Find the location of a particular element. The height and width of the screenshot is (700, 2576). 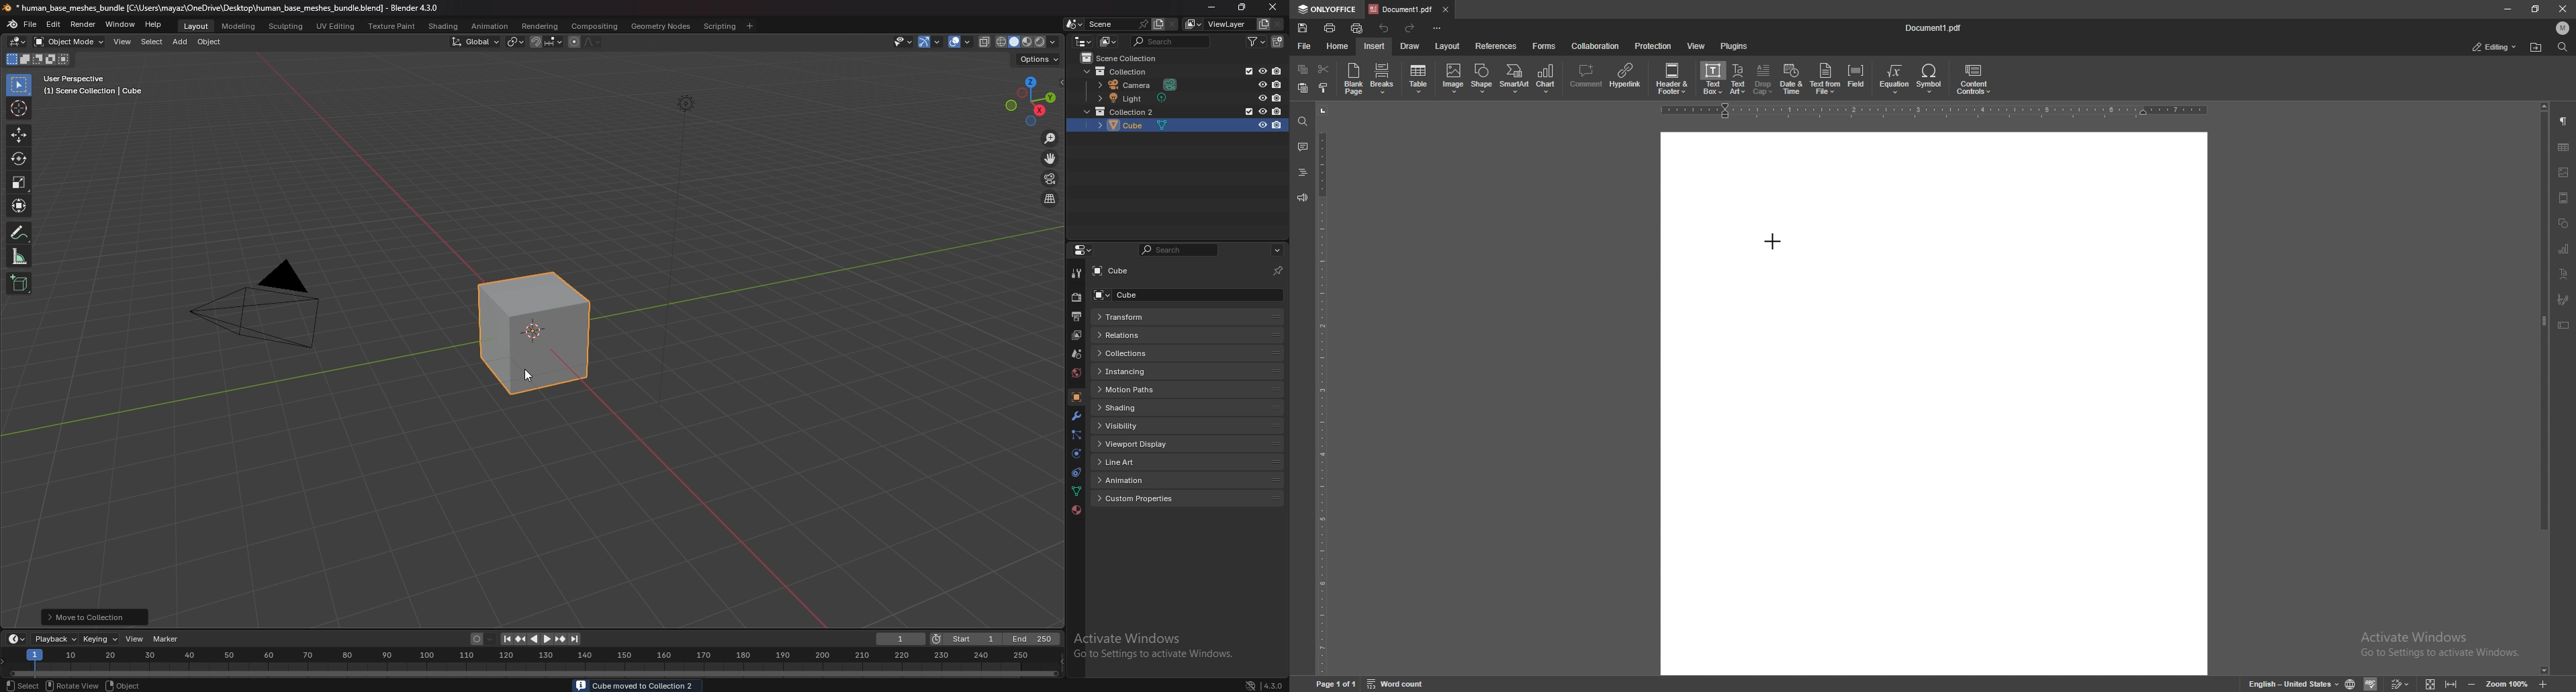

table is located at coordinates (2564, 148).